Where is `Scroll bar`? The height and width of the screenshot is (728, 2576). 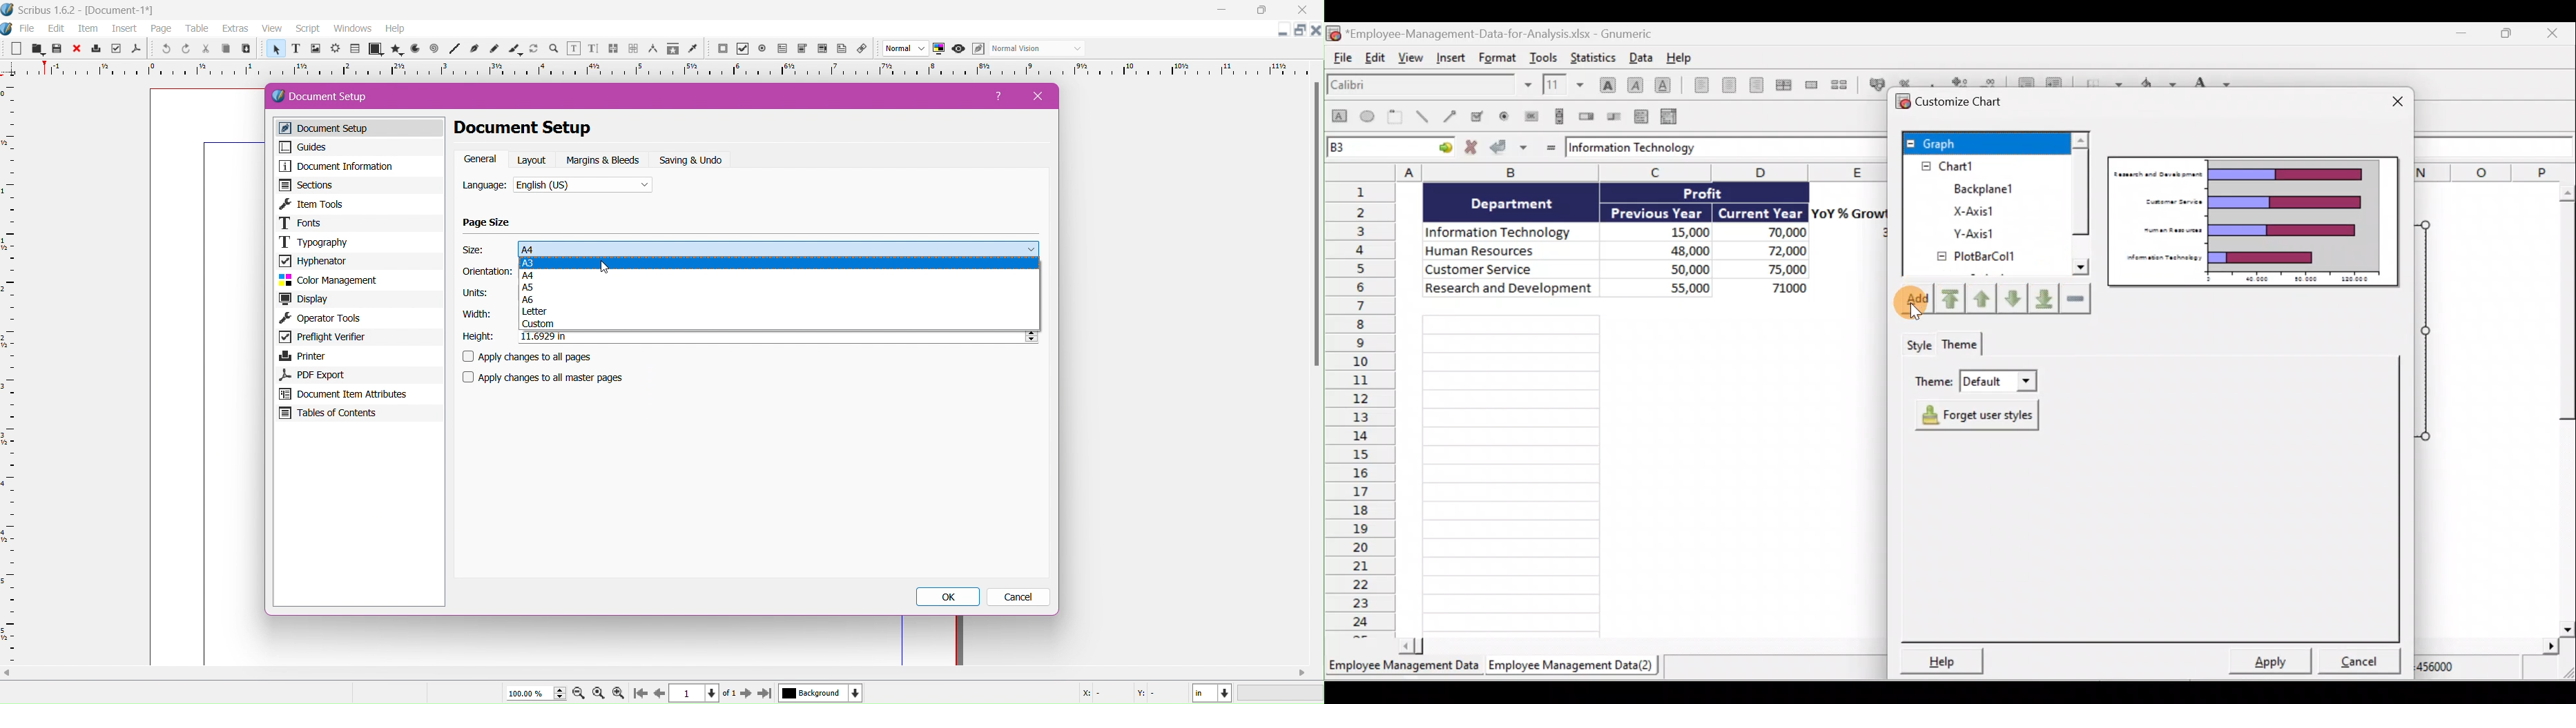
Scroll bar is located at coordinates (2081, 205).